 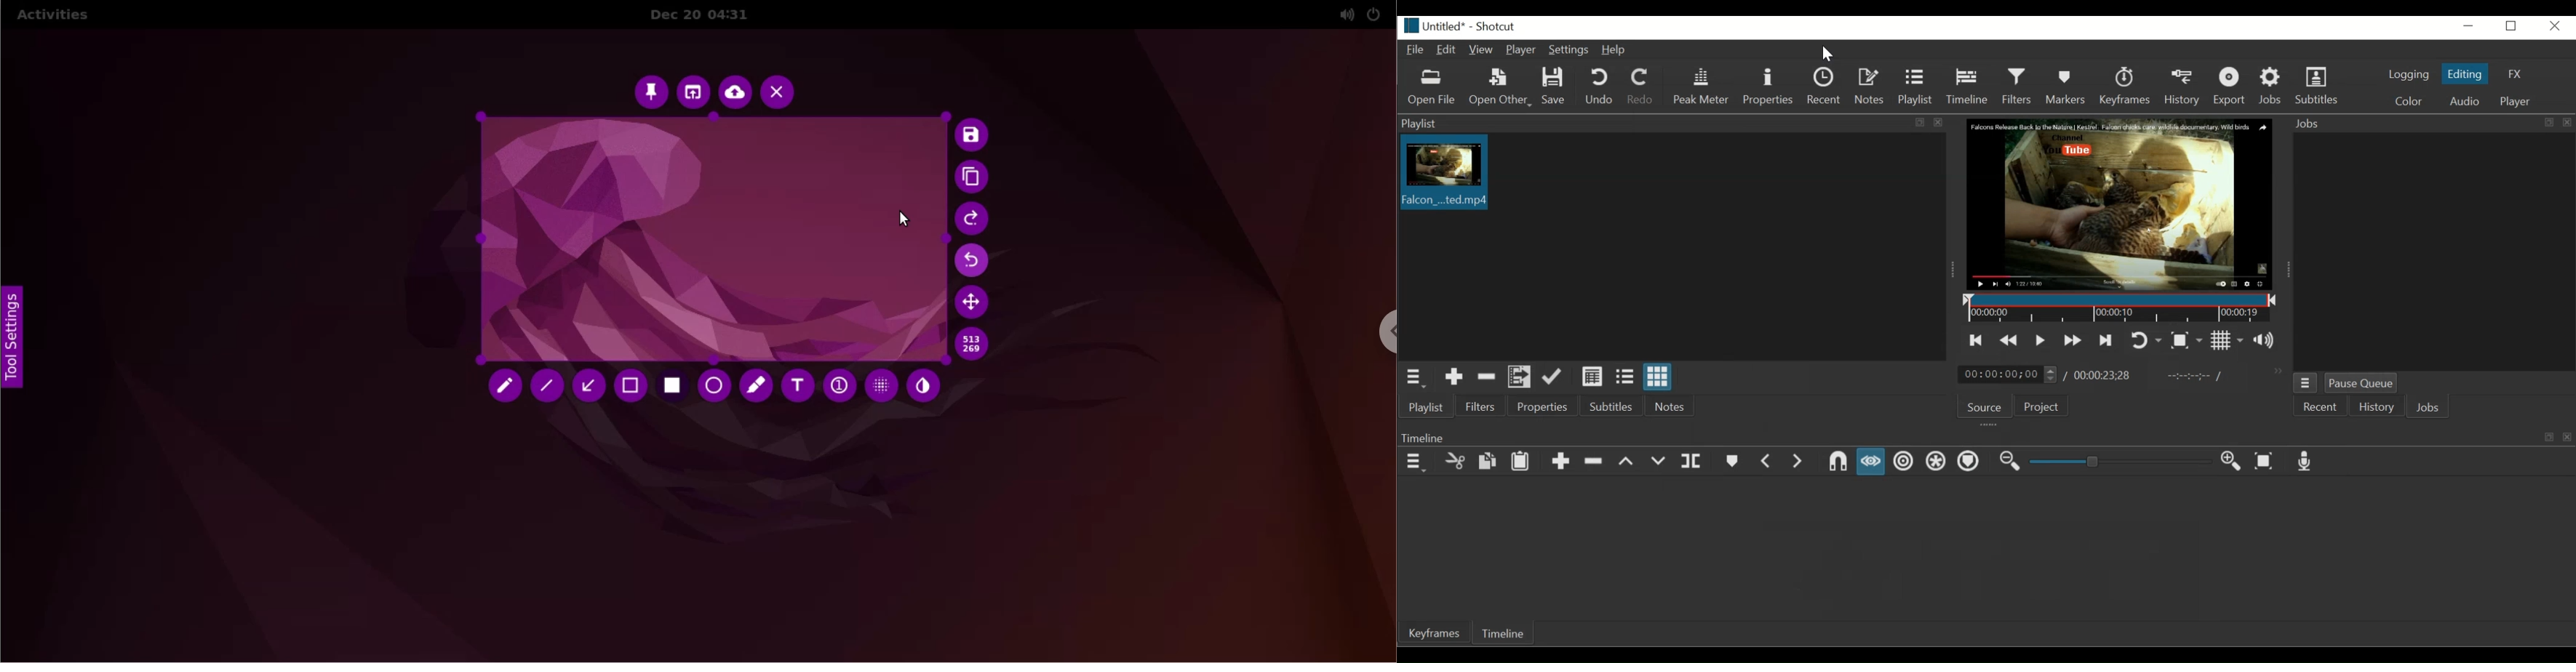 I want to click on Show the volume control, so click(x=2268, y=340).